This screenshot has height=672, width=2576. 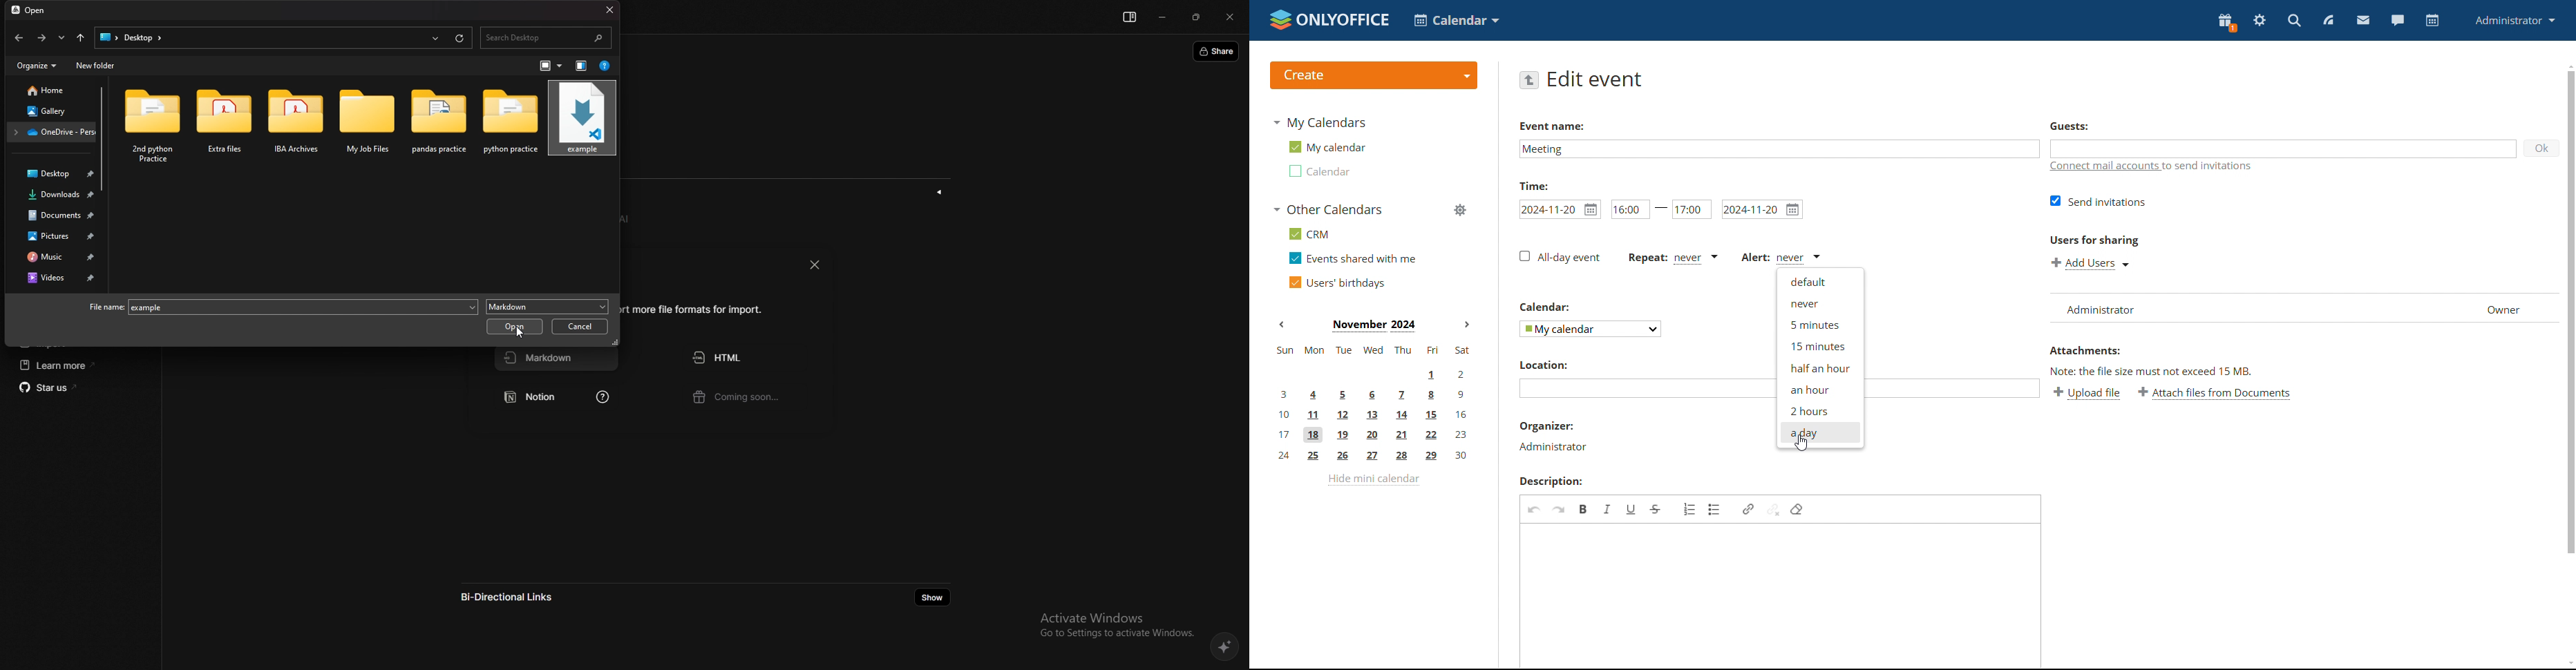 I want to click on insert/remove numbered list, so click(x=1690, y=509).